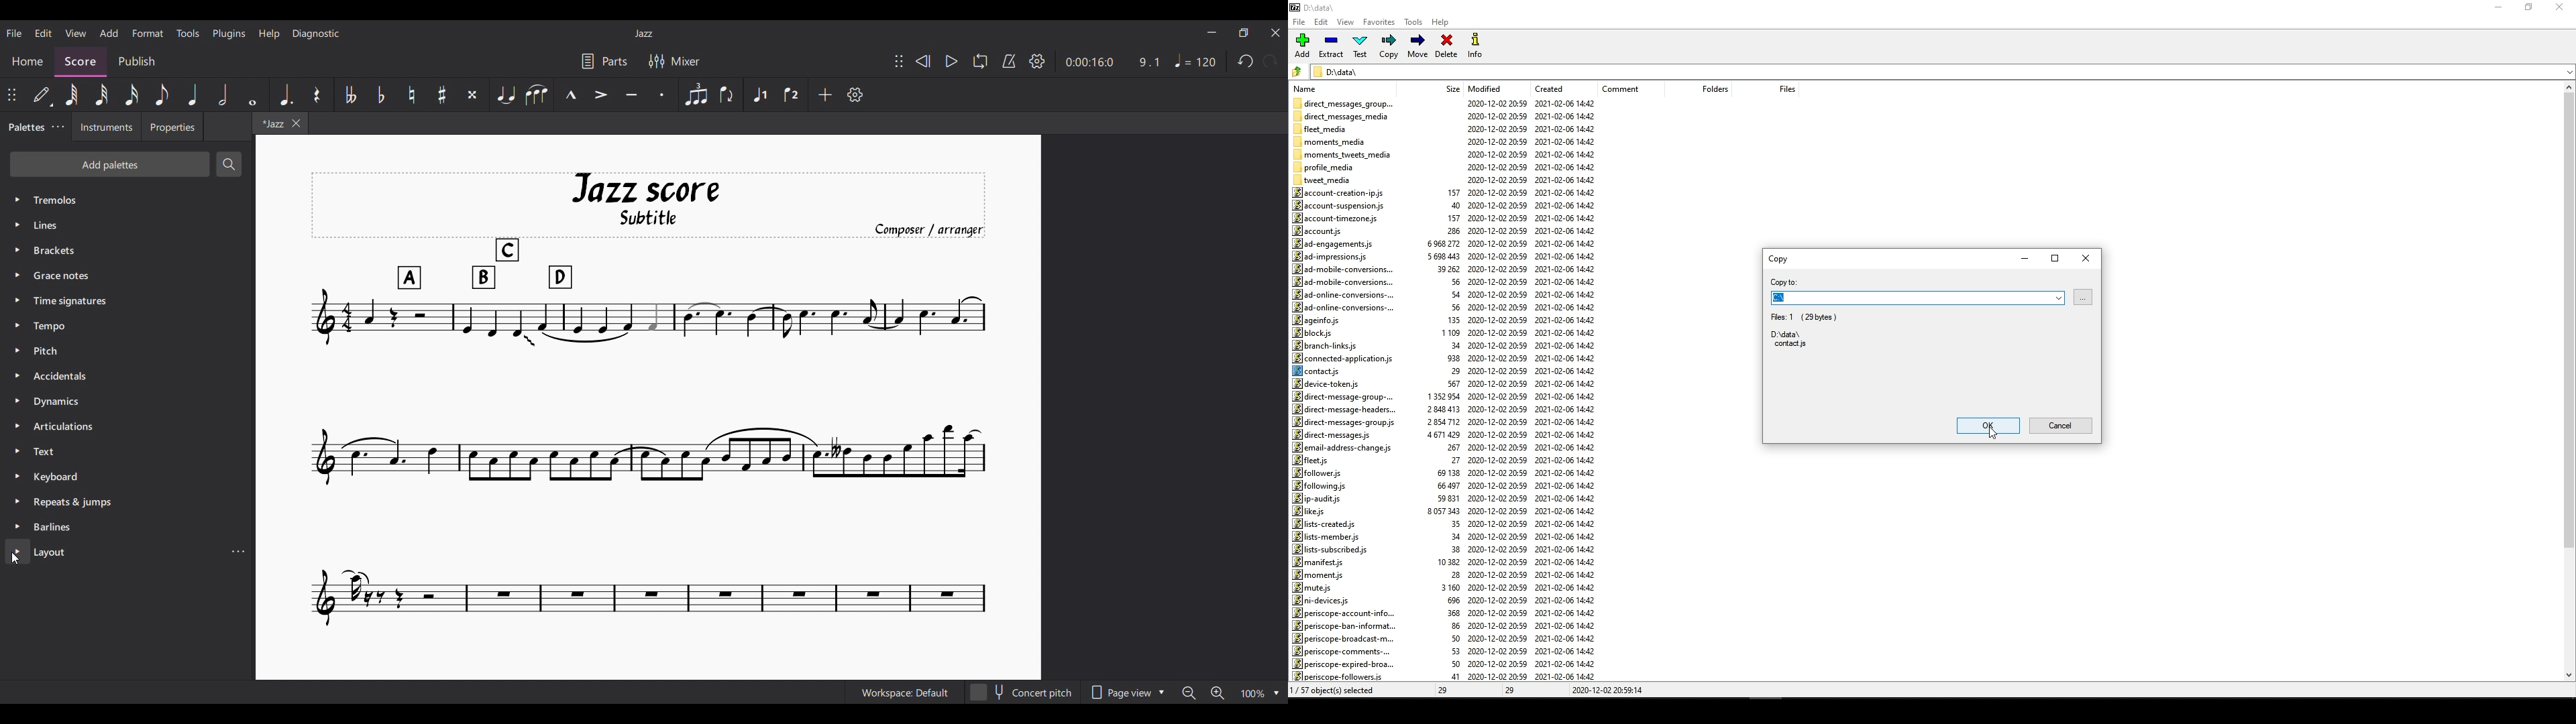 The width and height of the screenshot is (2576, 728). Describe the element at coordinates (1788, 339) in the screenshot. I see `D:\data\
contacts` at that location.